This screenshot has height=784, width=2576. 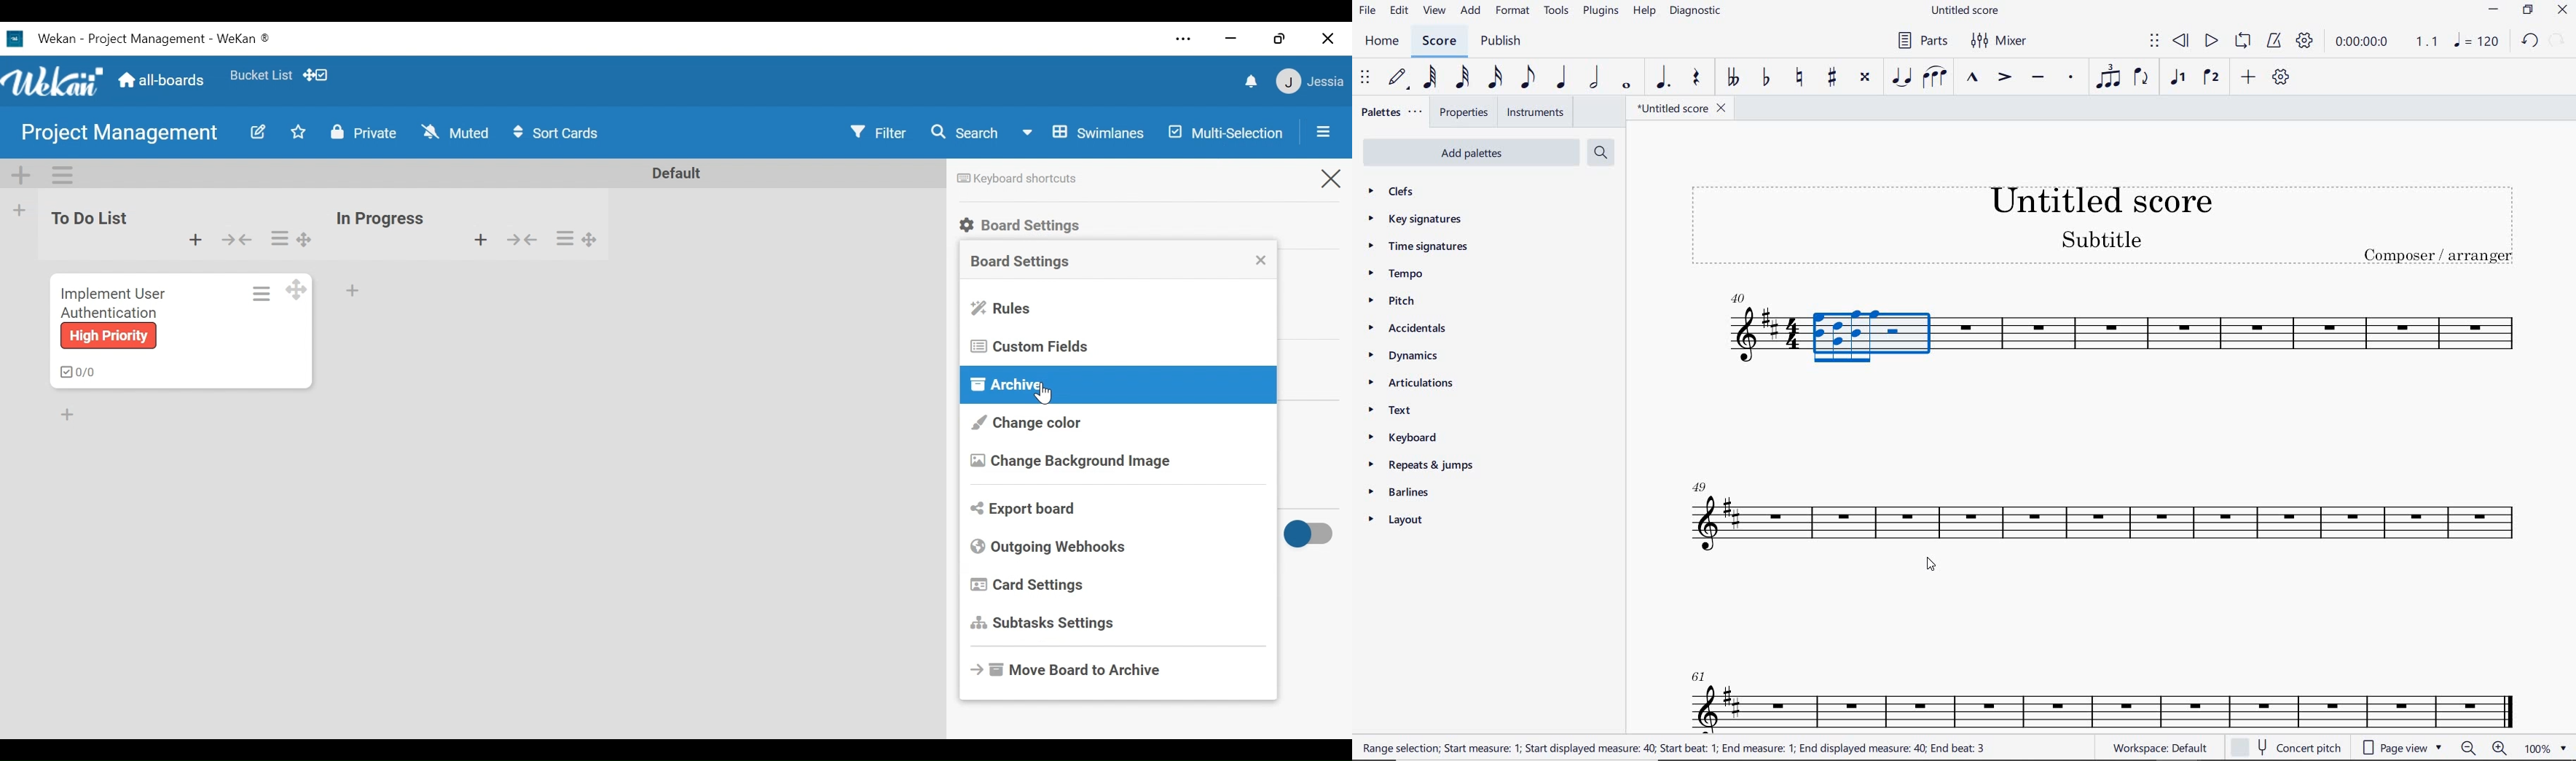 I want to click on list Actions, so click(x=279, y=239).